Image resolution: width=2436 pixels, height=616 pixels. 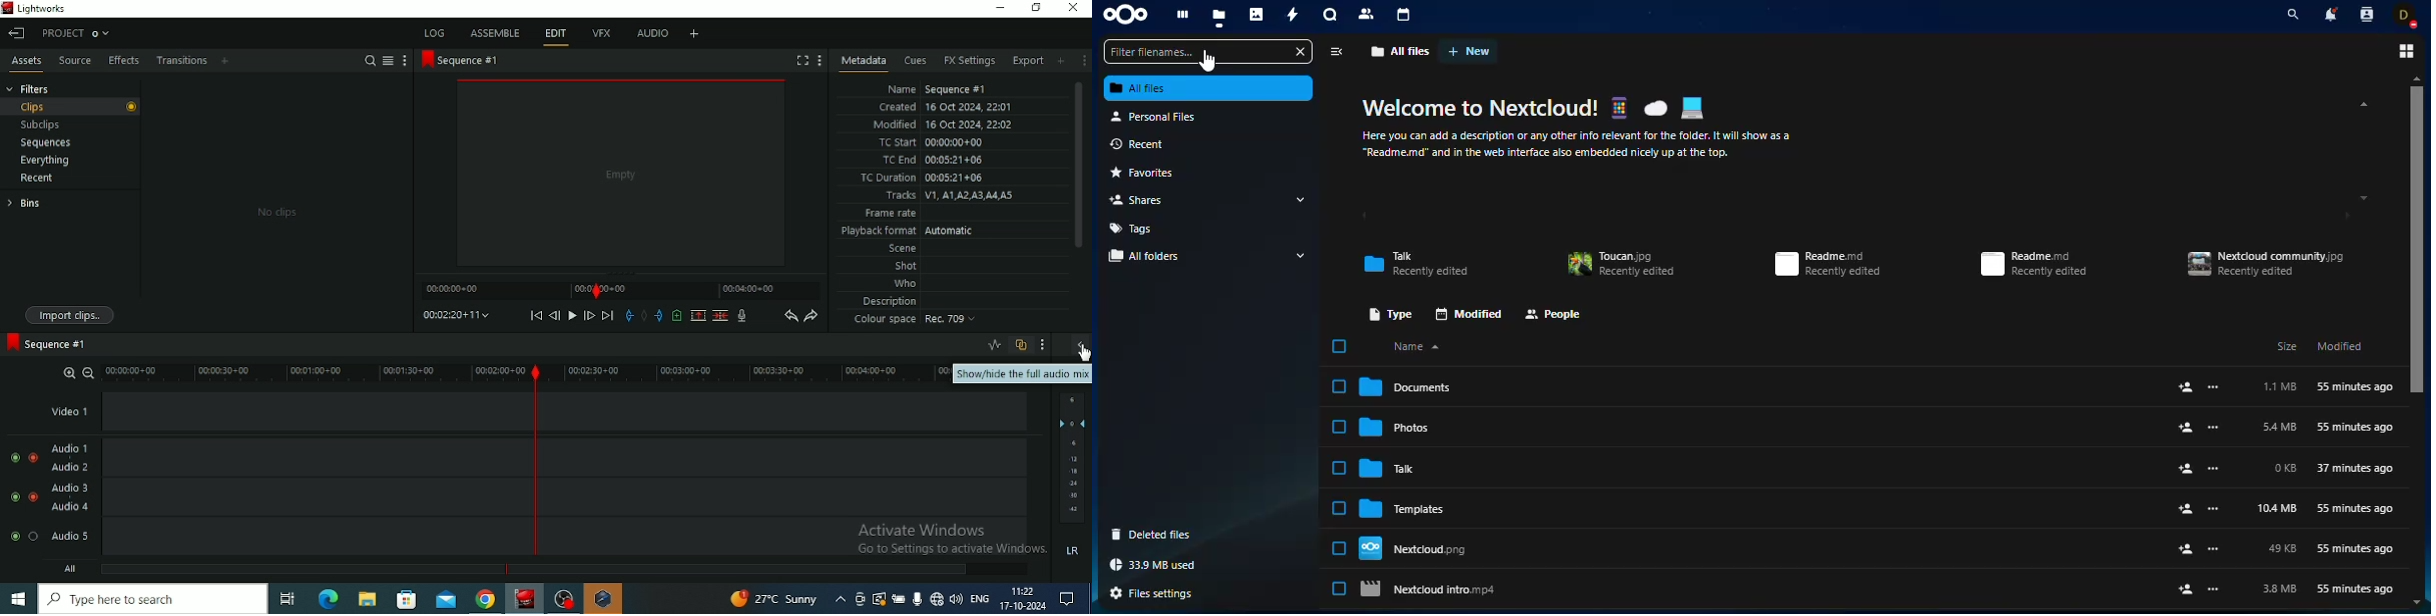 What do you see at coordinates (1405, 15) in the screenshot?
I see `calendar` at bounding box center [1405, 15].